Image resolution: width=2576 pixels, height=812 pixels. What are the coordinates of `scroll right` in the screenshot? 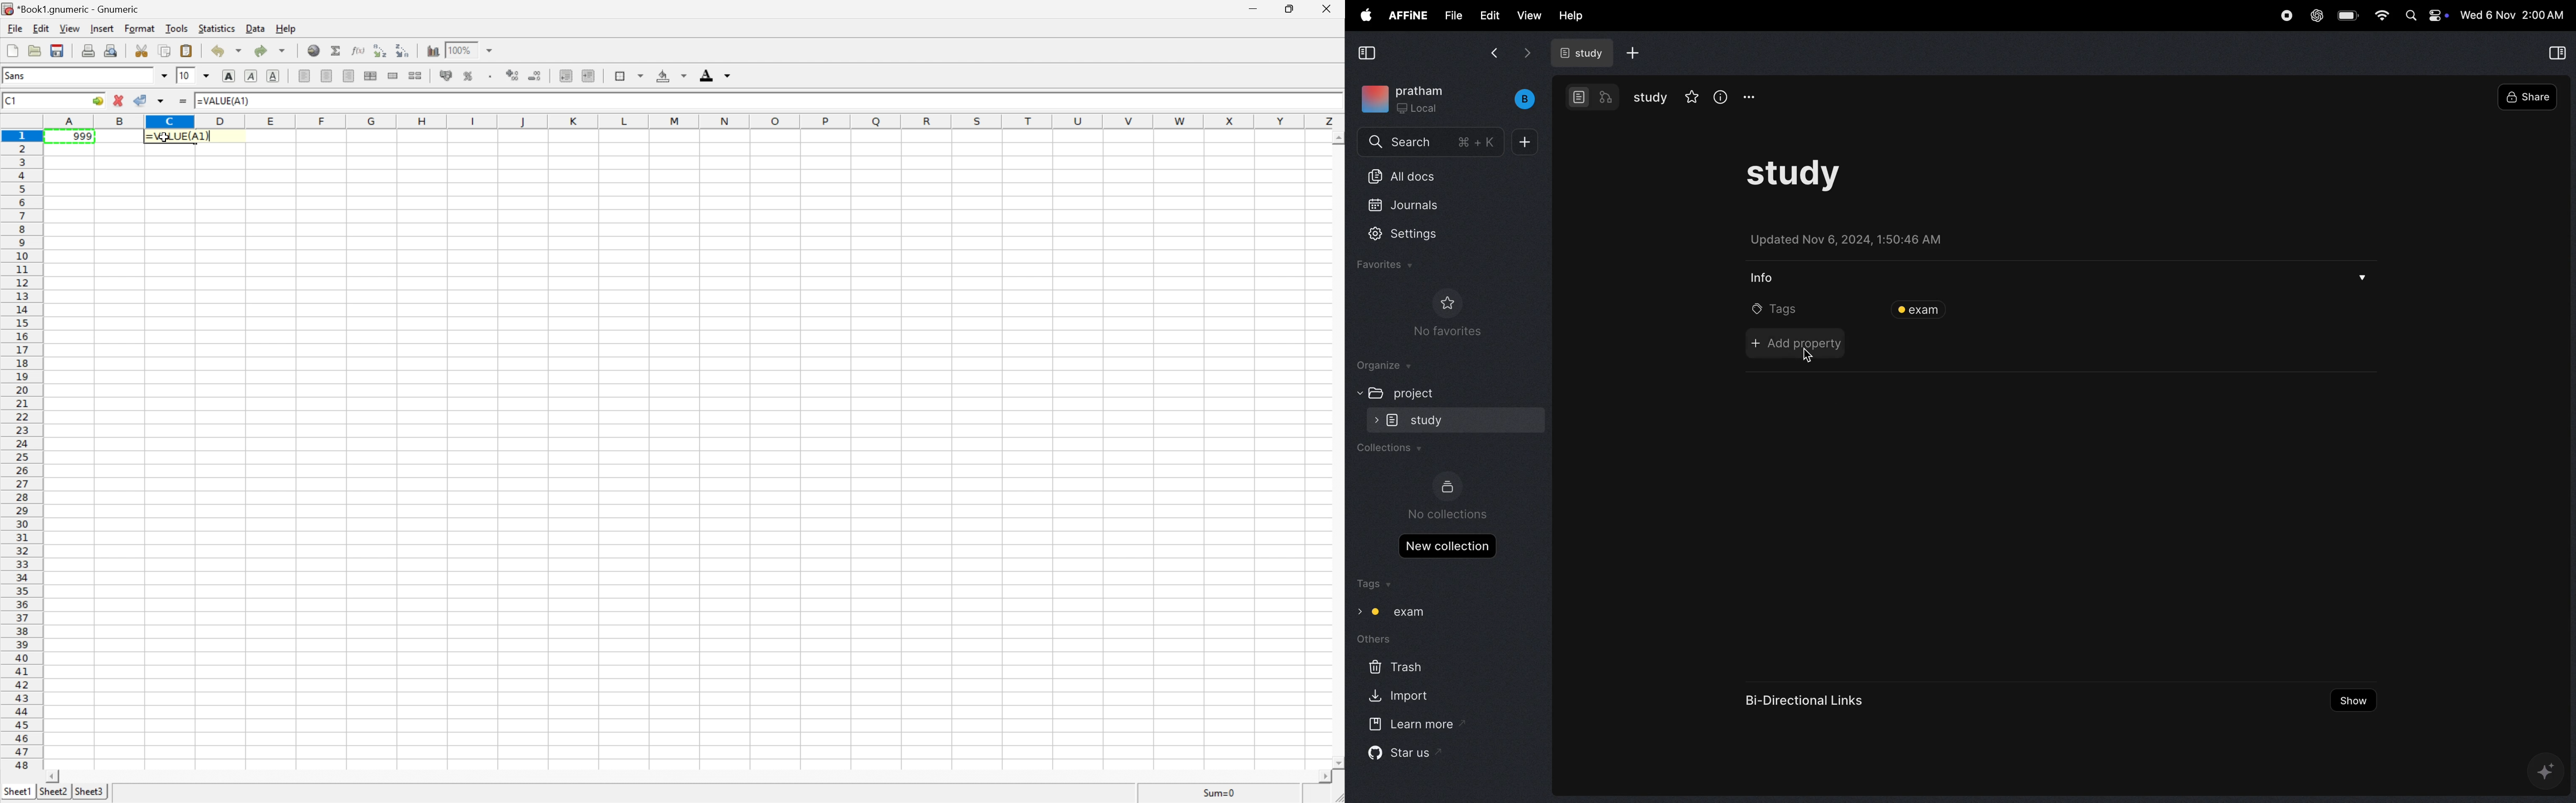 It's located at (1323, 780).